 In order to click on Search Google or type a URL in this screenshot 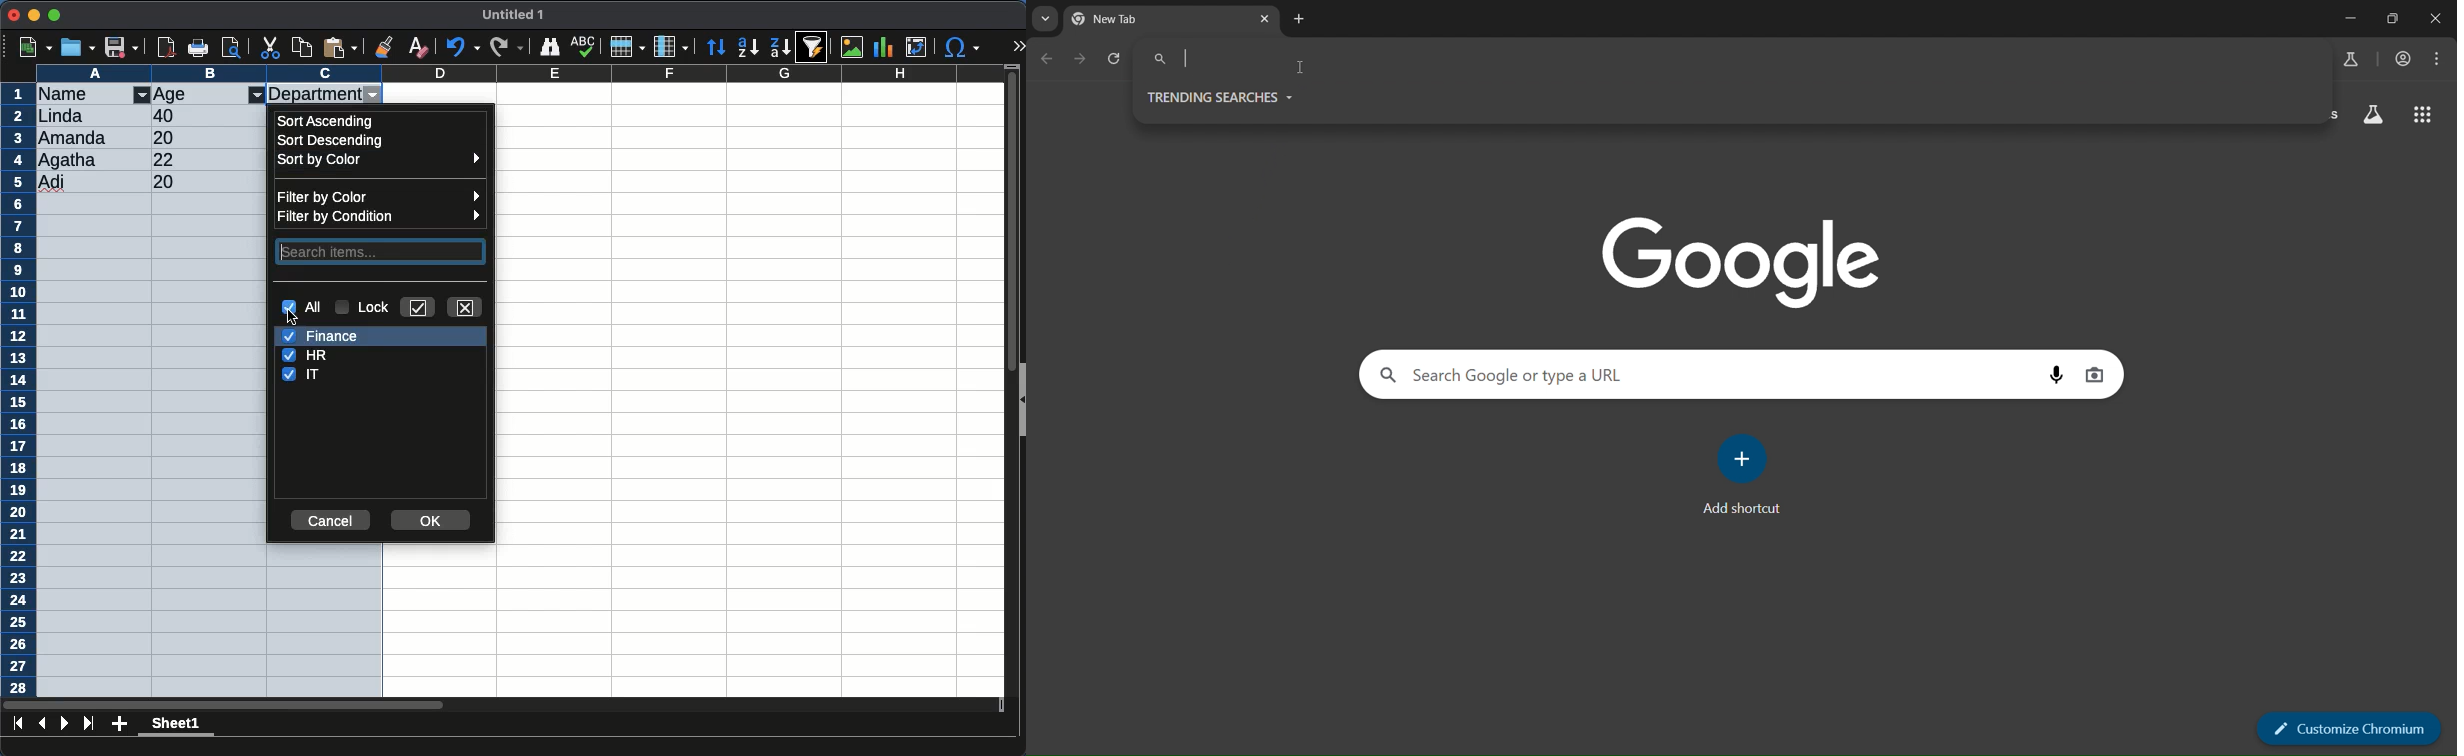, I will do `click(1720, 60)`.